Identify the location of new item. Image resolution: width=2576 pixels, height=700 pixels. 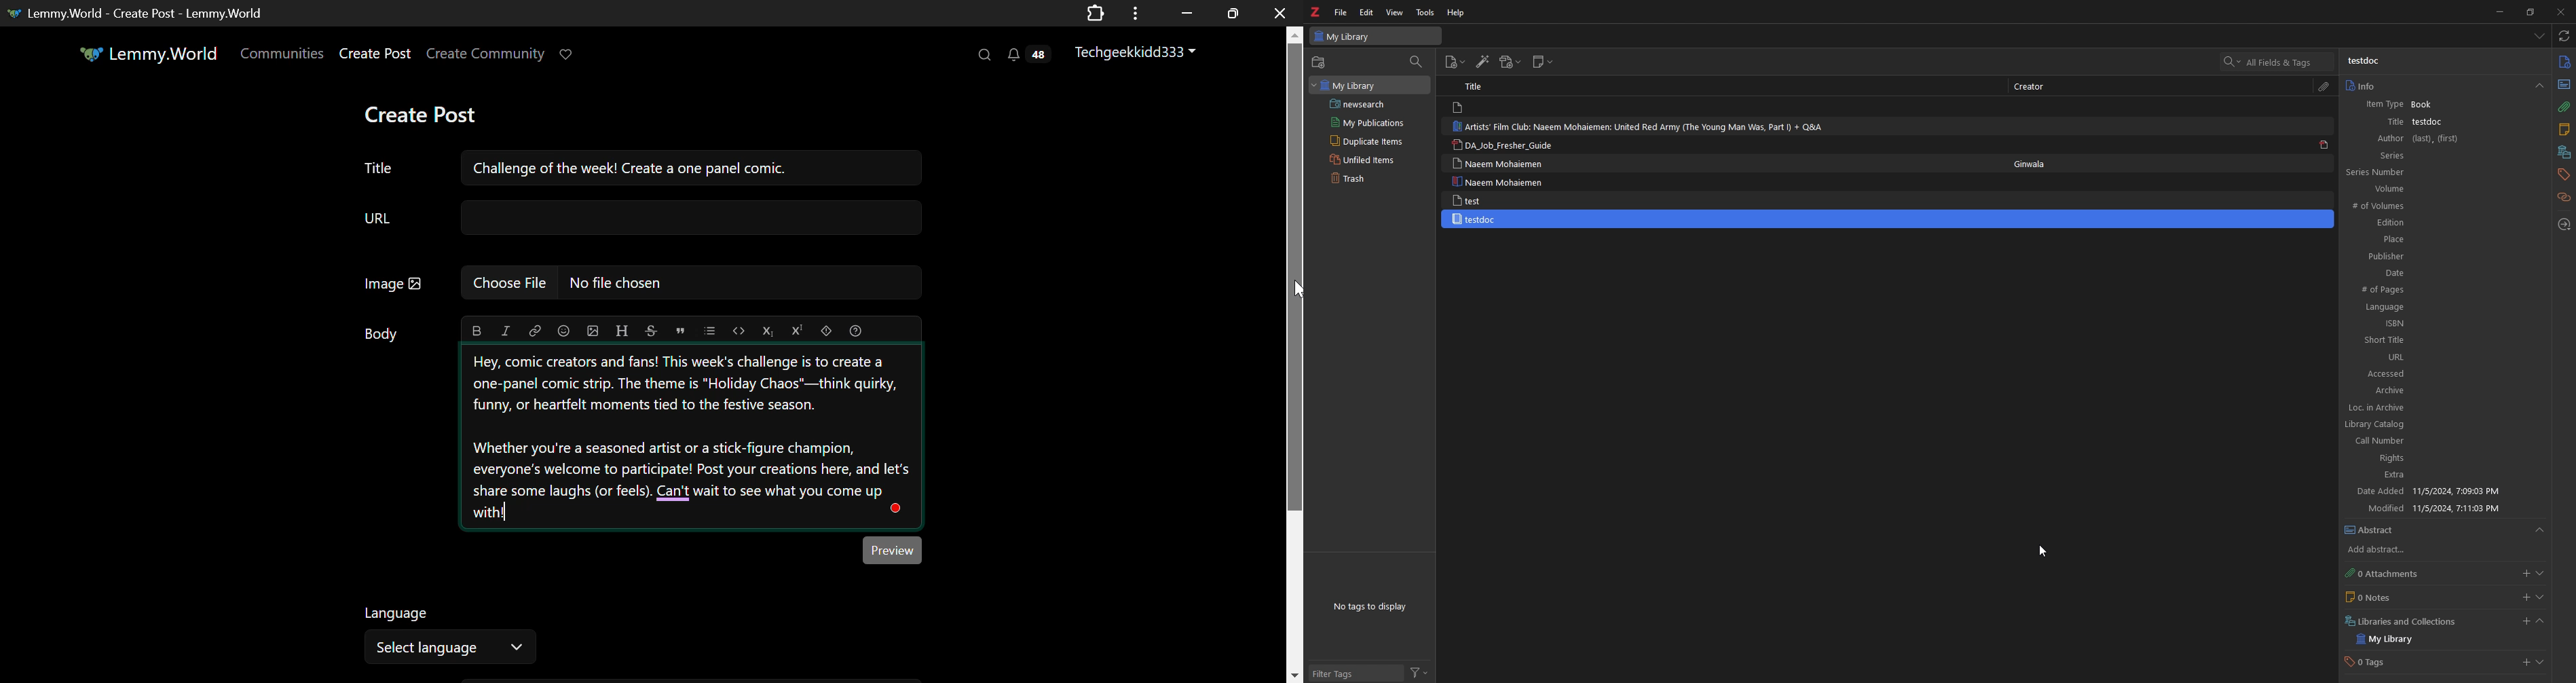
(1454, 64).